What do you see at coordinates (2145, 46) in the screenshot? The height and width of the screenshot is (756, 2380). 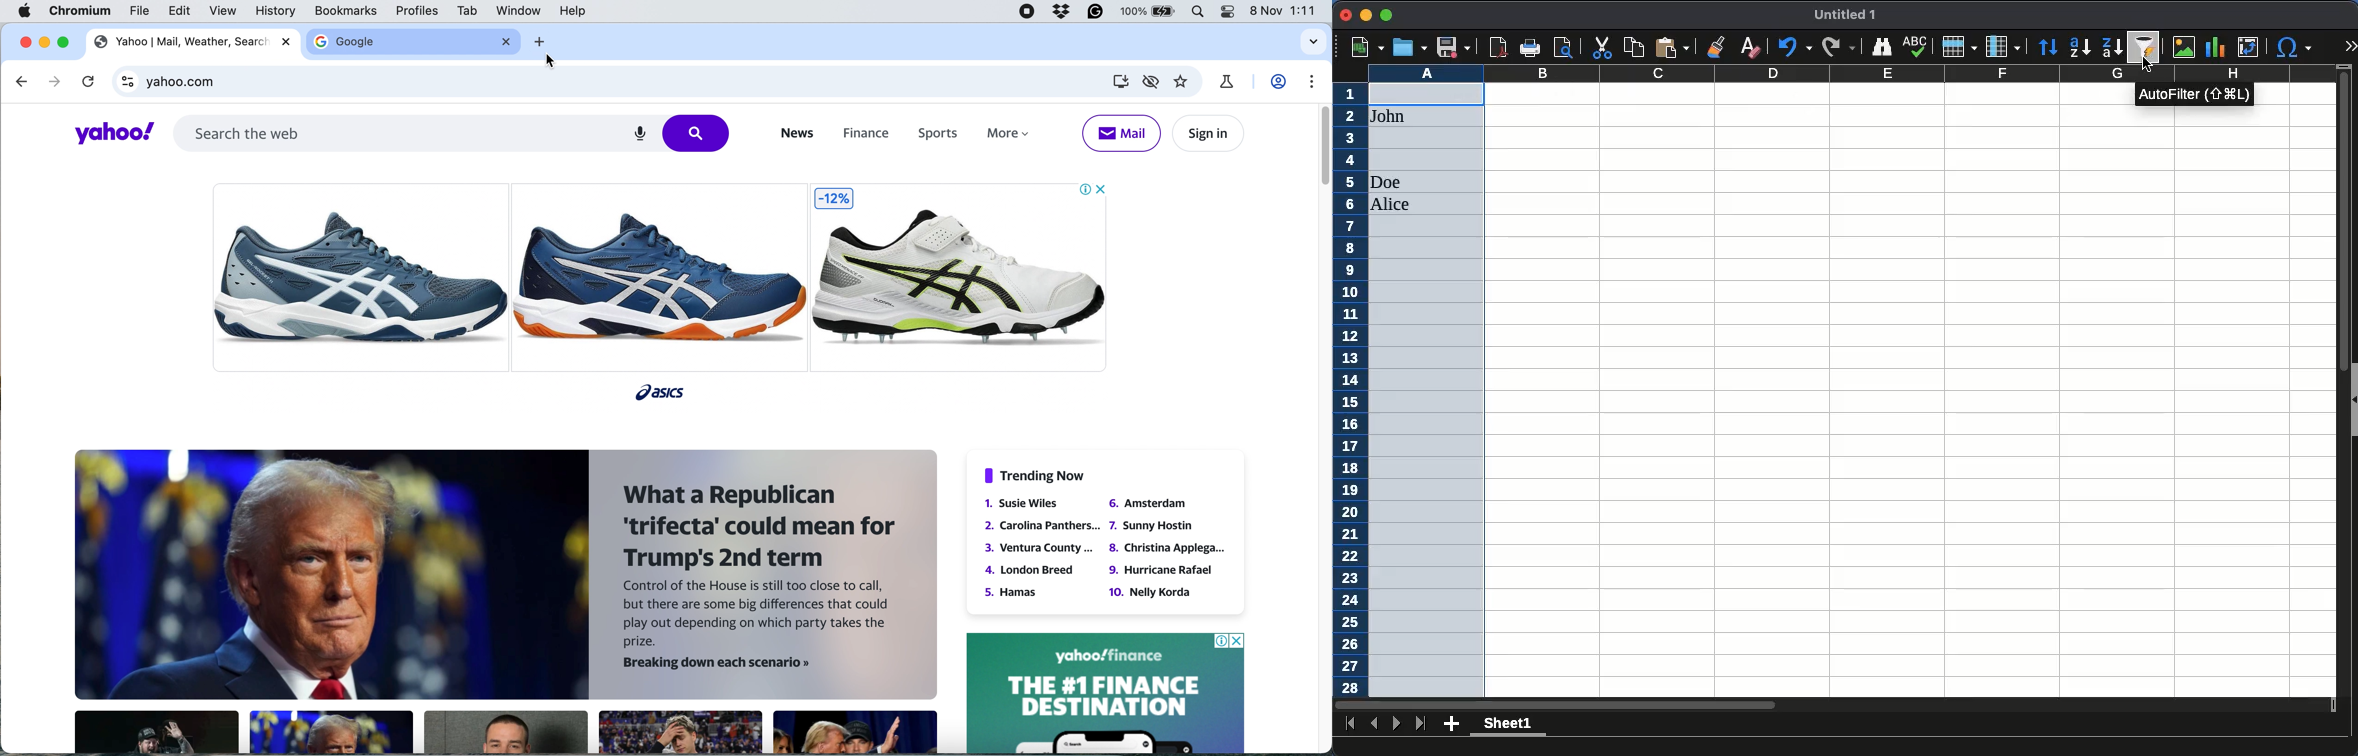 I see `autofilter` at bounding box center [2145, 46].